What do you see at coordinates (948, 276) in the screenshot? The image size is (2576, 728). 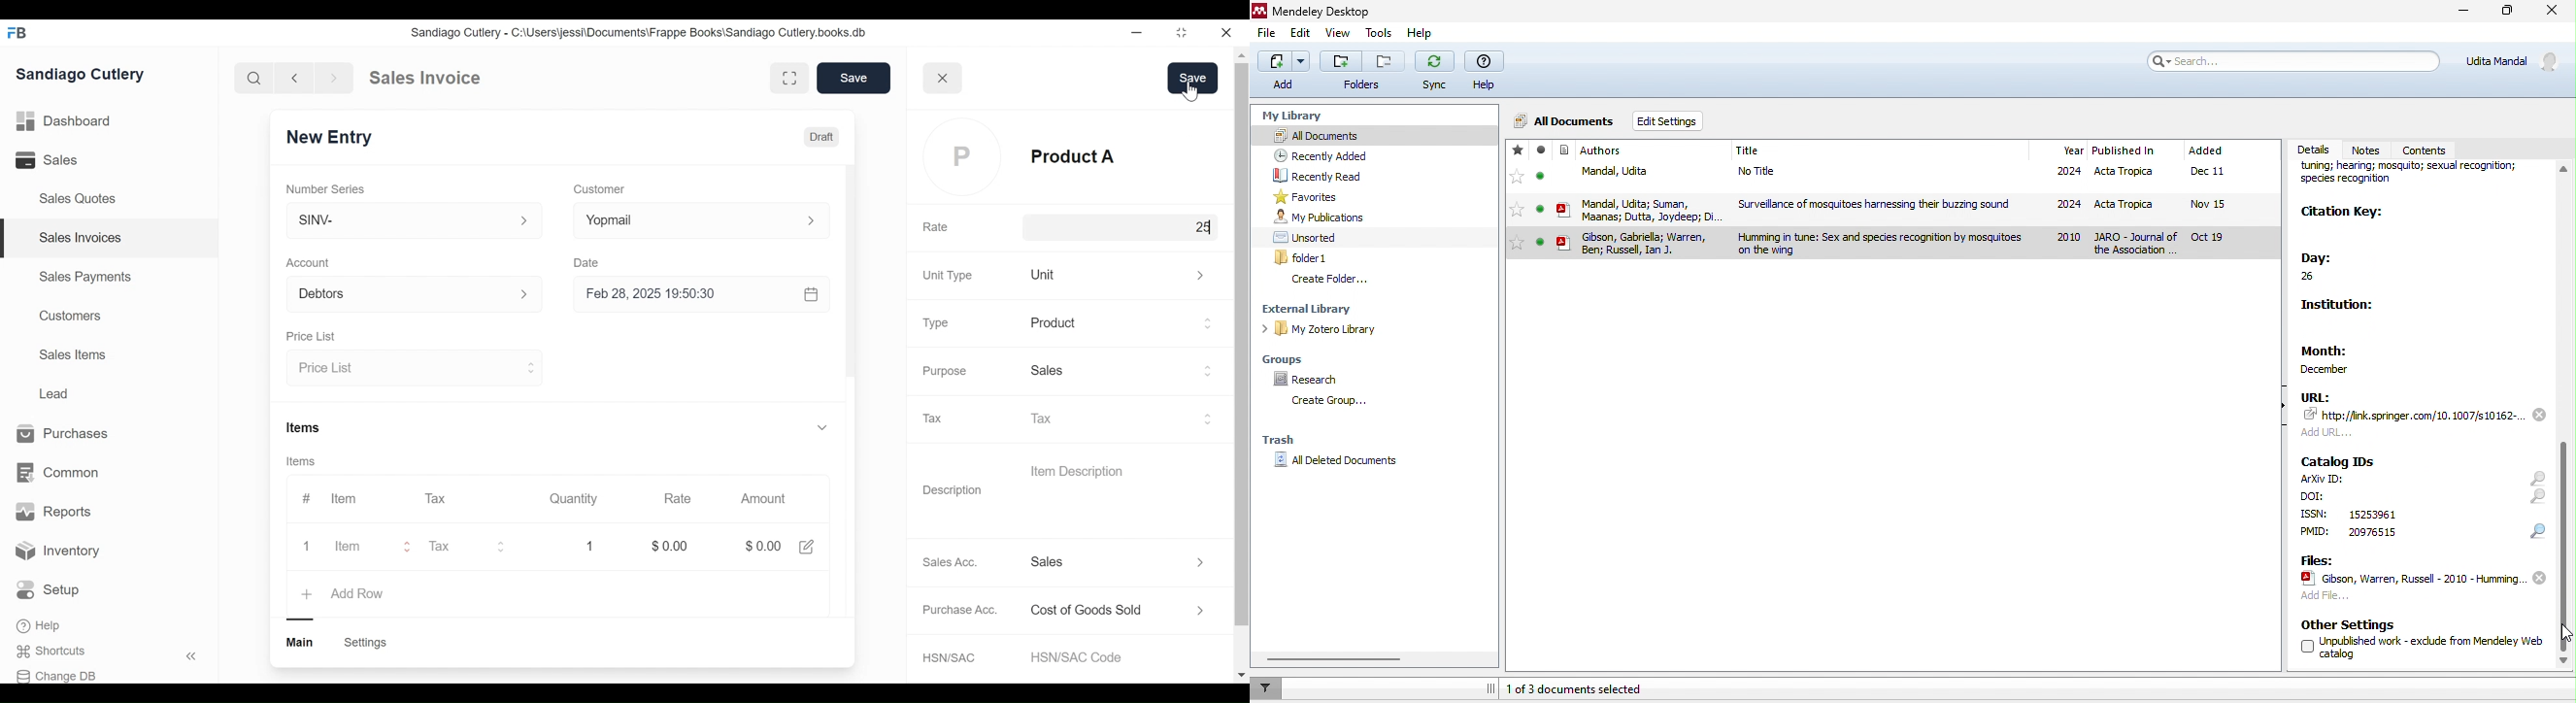 I see `Unit Type` at bounding box center [948, 276].